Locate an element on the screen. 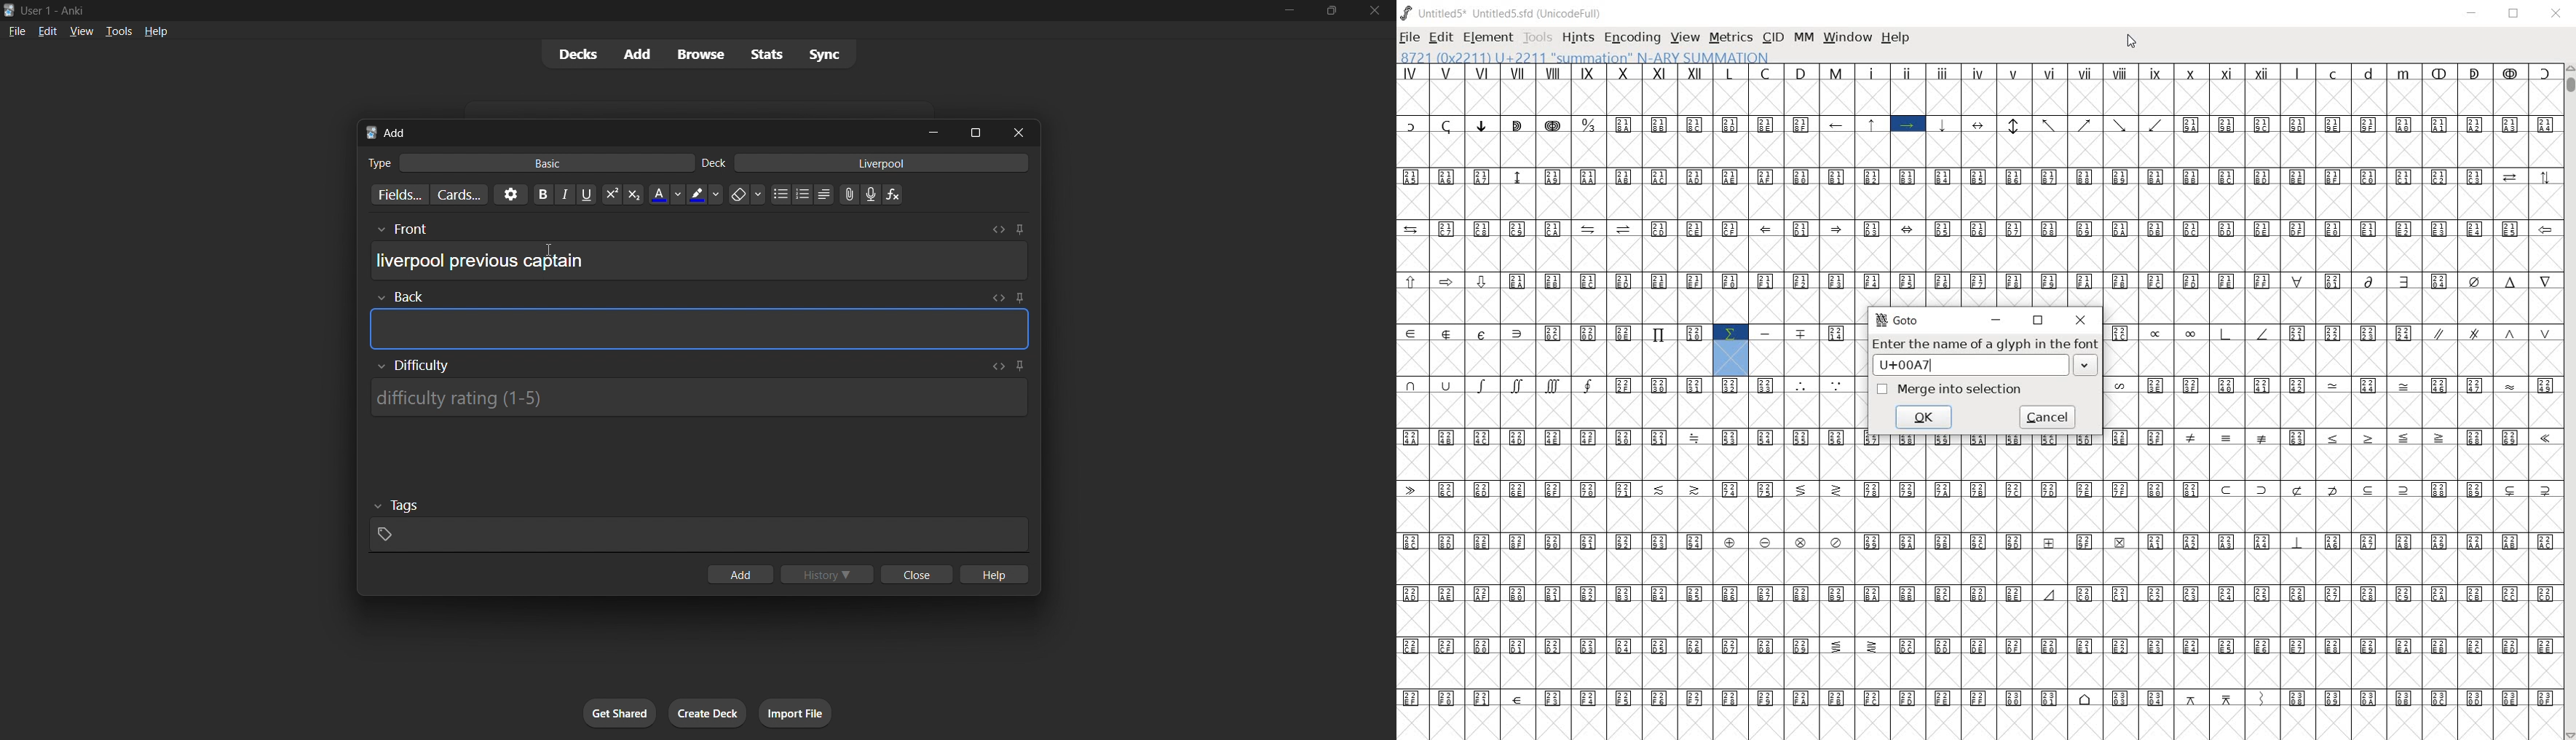 The height and width of the screenshot is (756, 2576). import file is located at coordinates (801, 712).